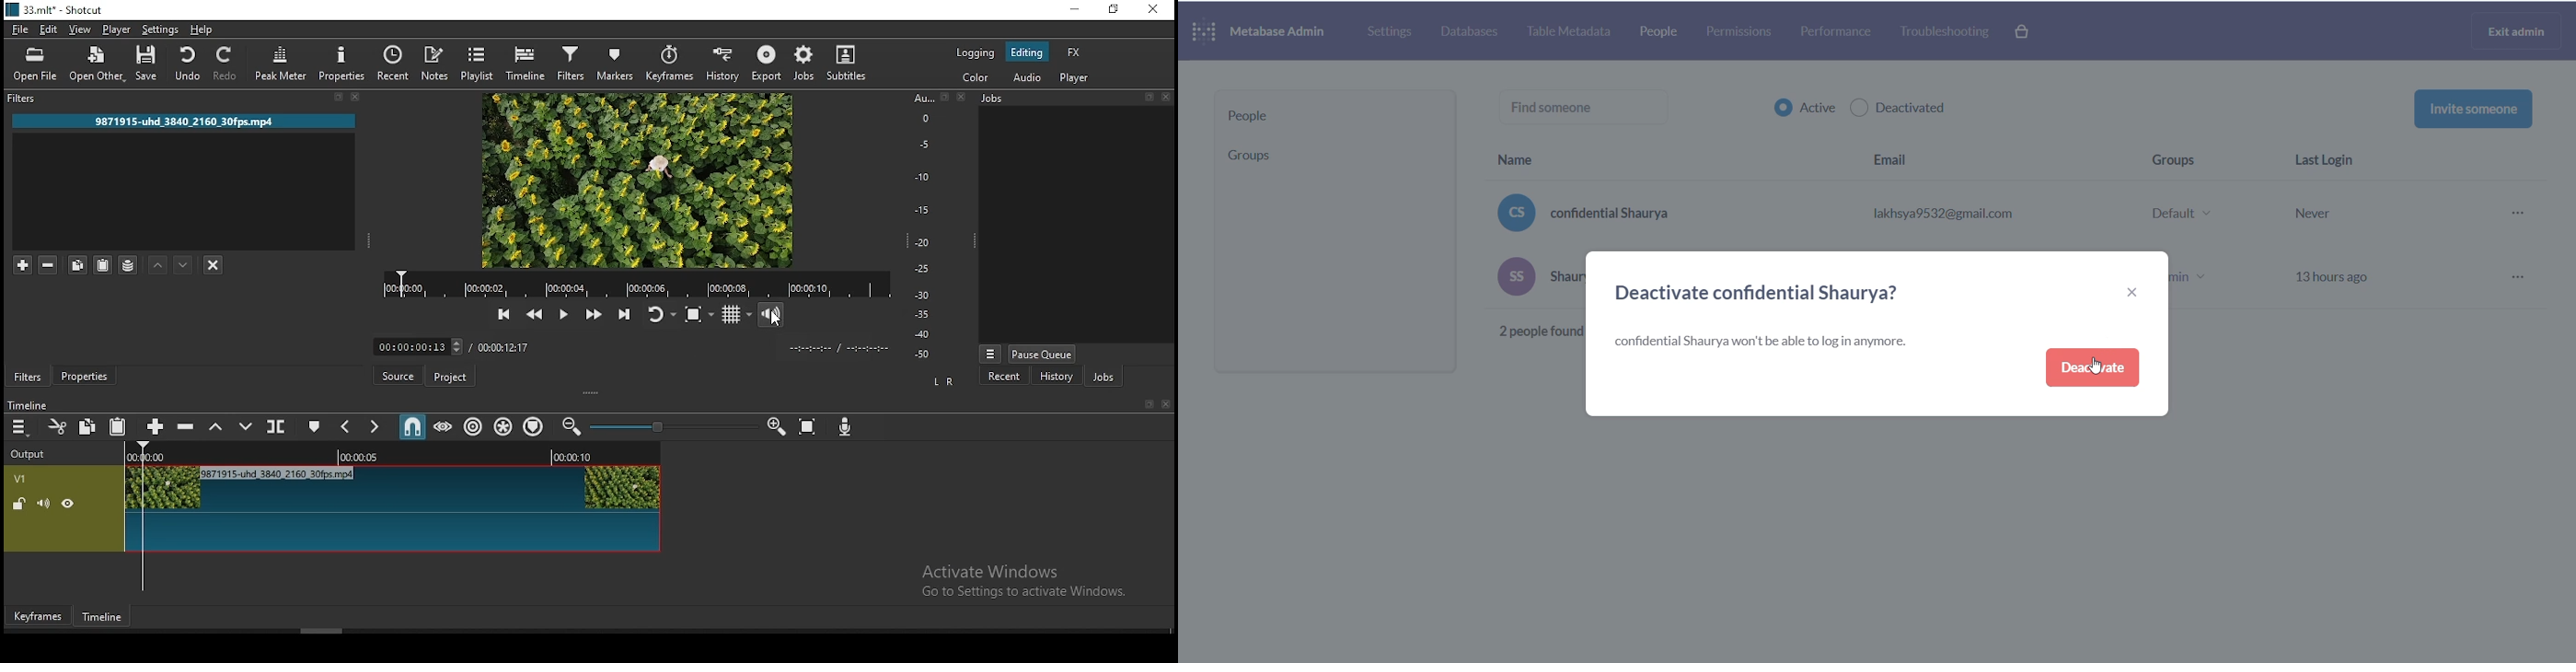 The width and height of the screenshot is (2576, 672). Describe the element at coordinates (2332, 275) in the screenshot. I see `13hours ago` at that location.